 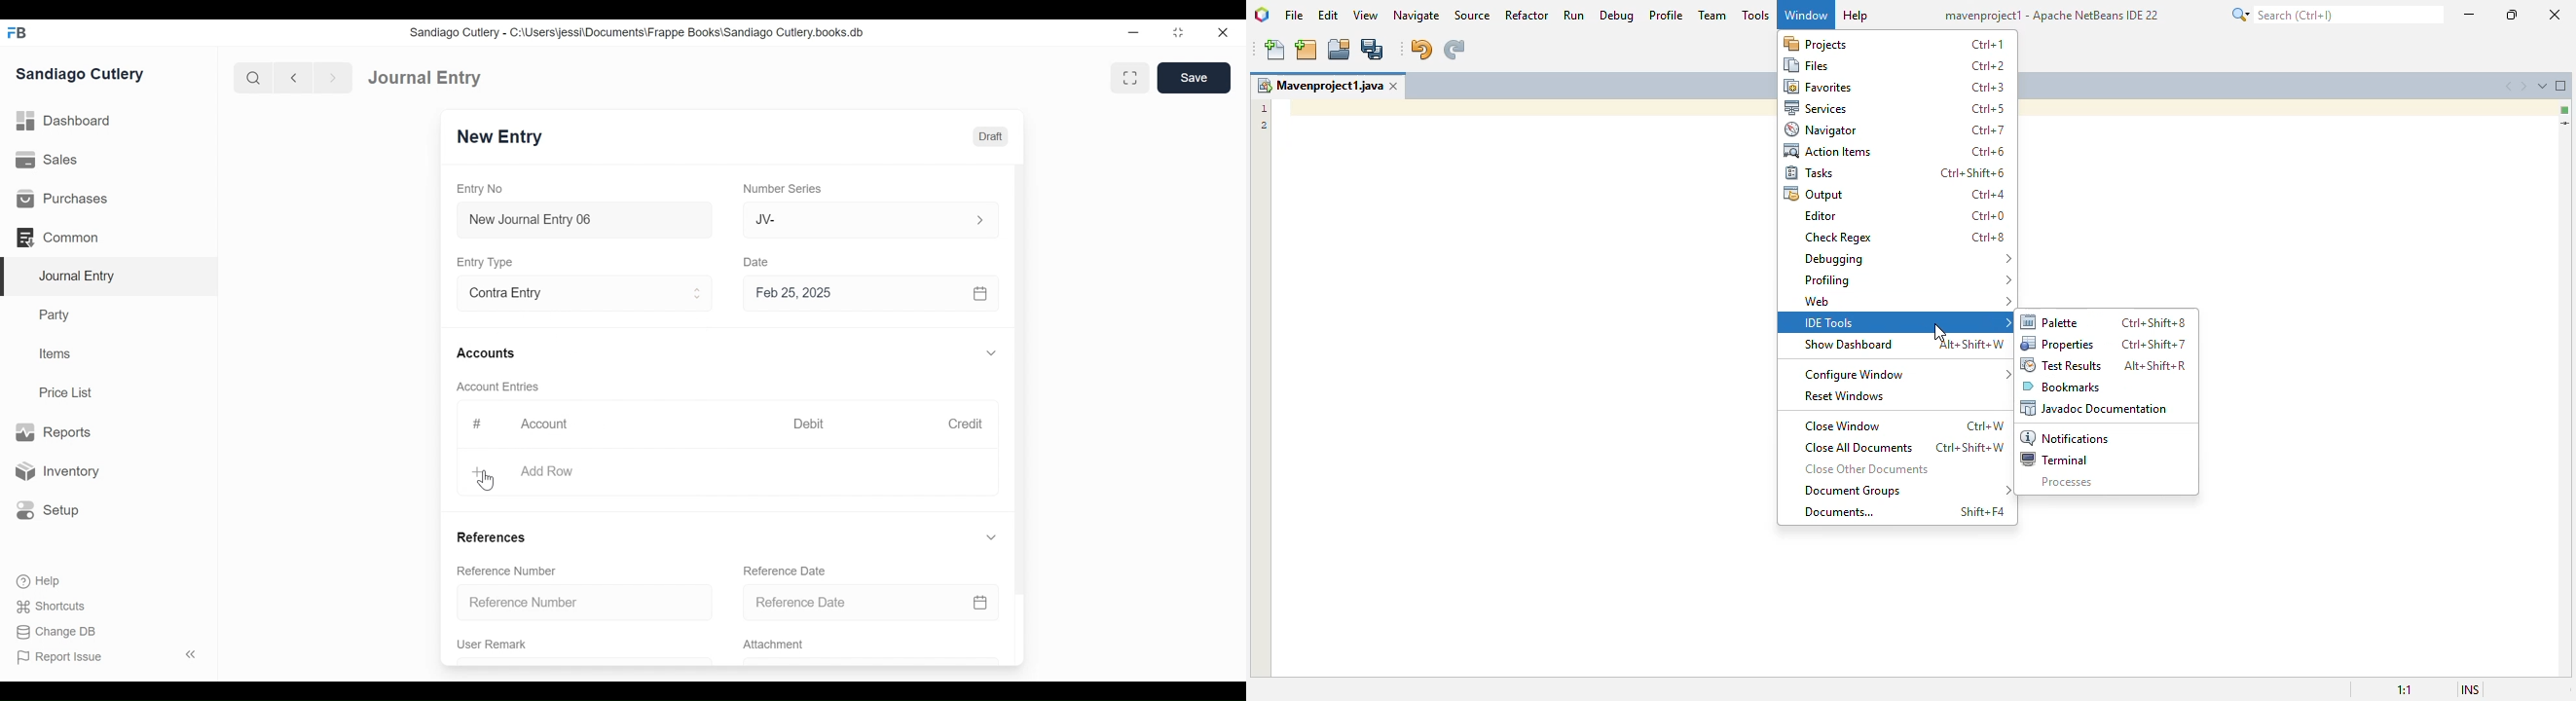 What do you see at coordinates (51, 160) in the screenshot?
I see `Sales` at bounding box center [51, 160].